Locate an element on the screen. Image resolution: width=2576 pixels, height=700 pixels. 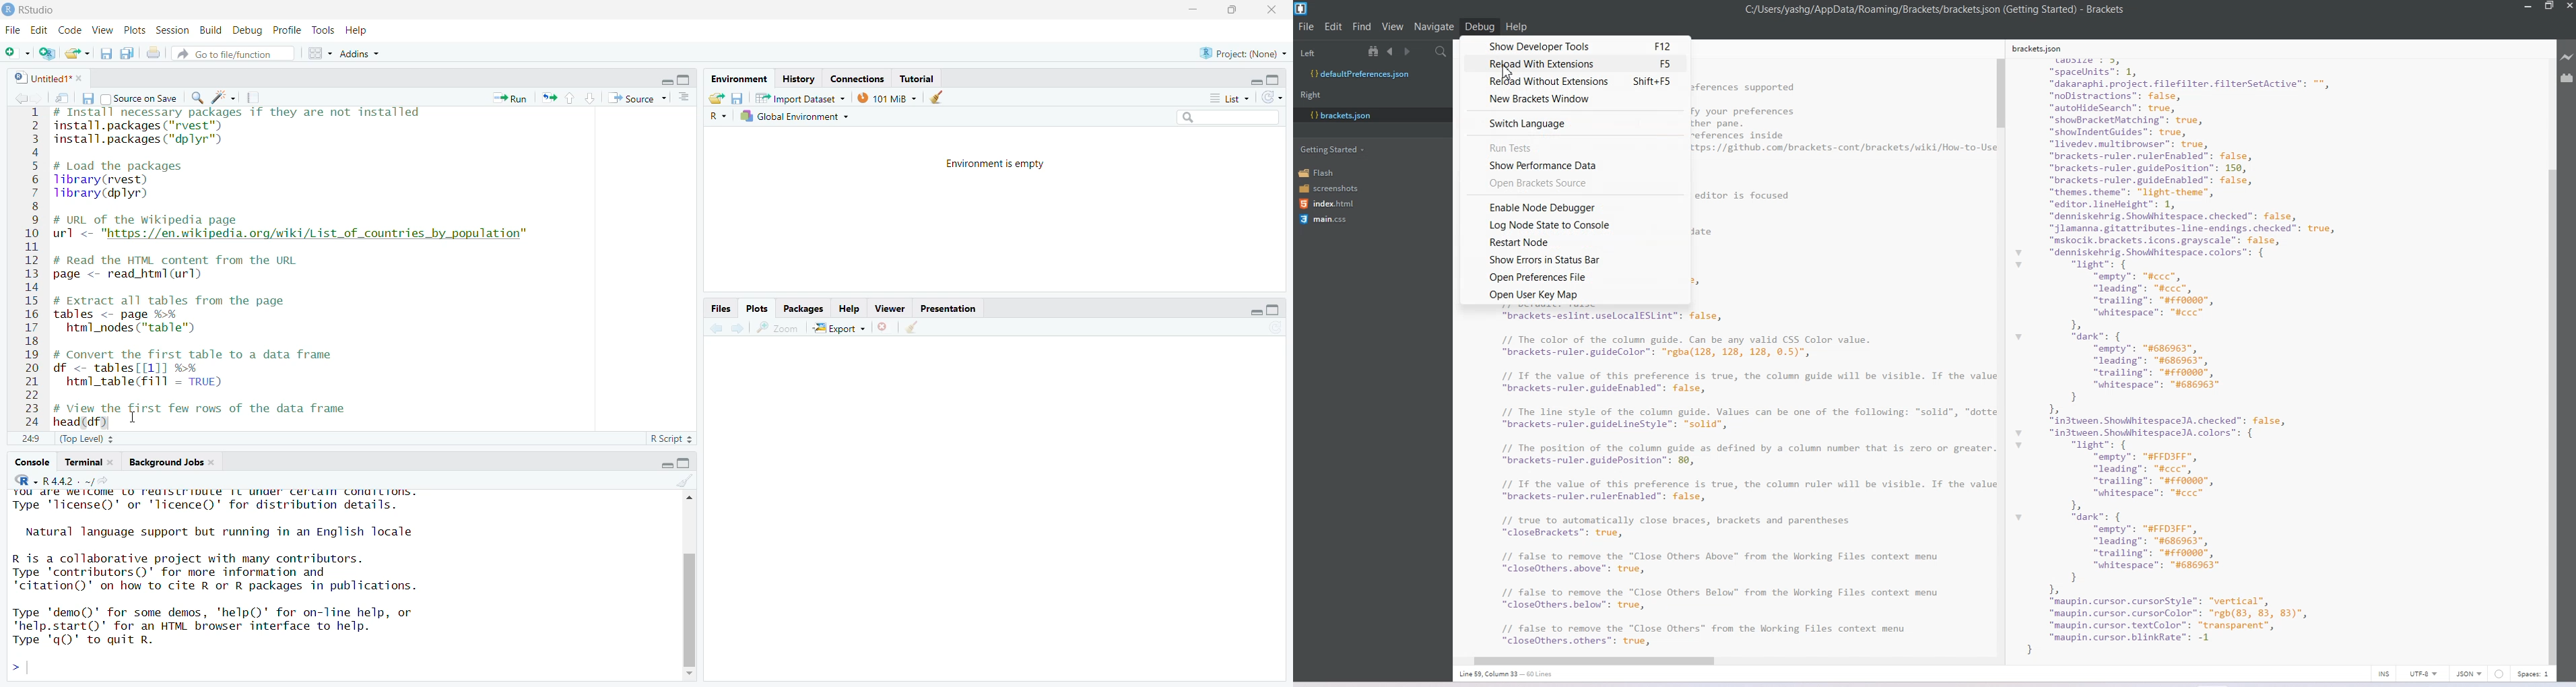
Profile is located at coordinates (288, 30).